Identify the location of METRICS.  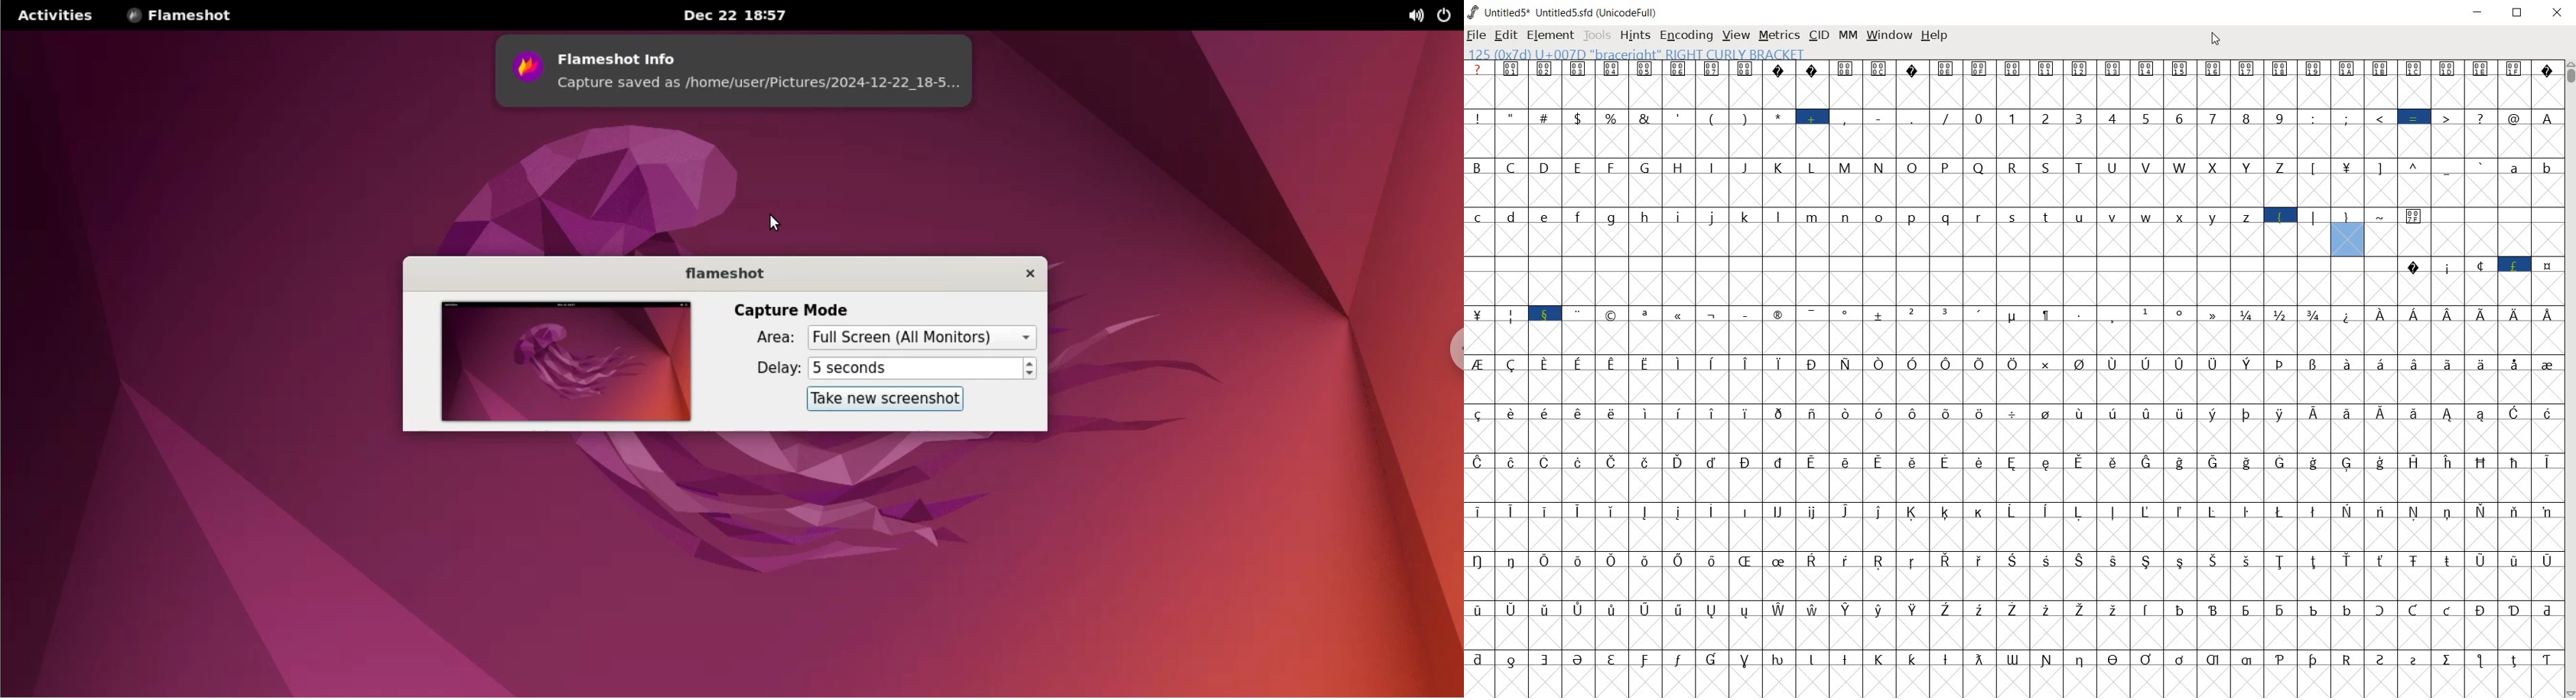
(1779, 36).